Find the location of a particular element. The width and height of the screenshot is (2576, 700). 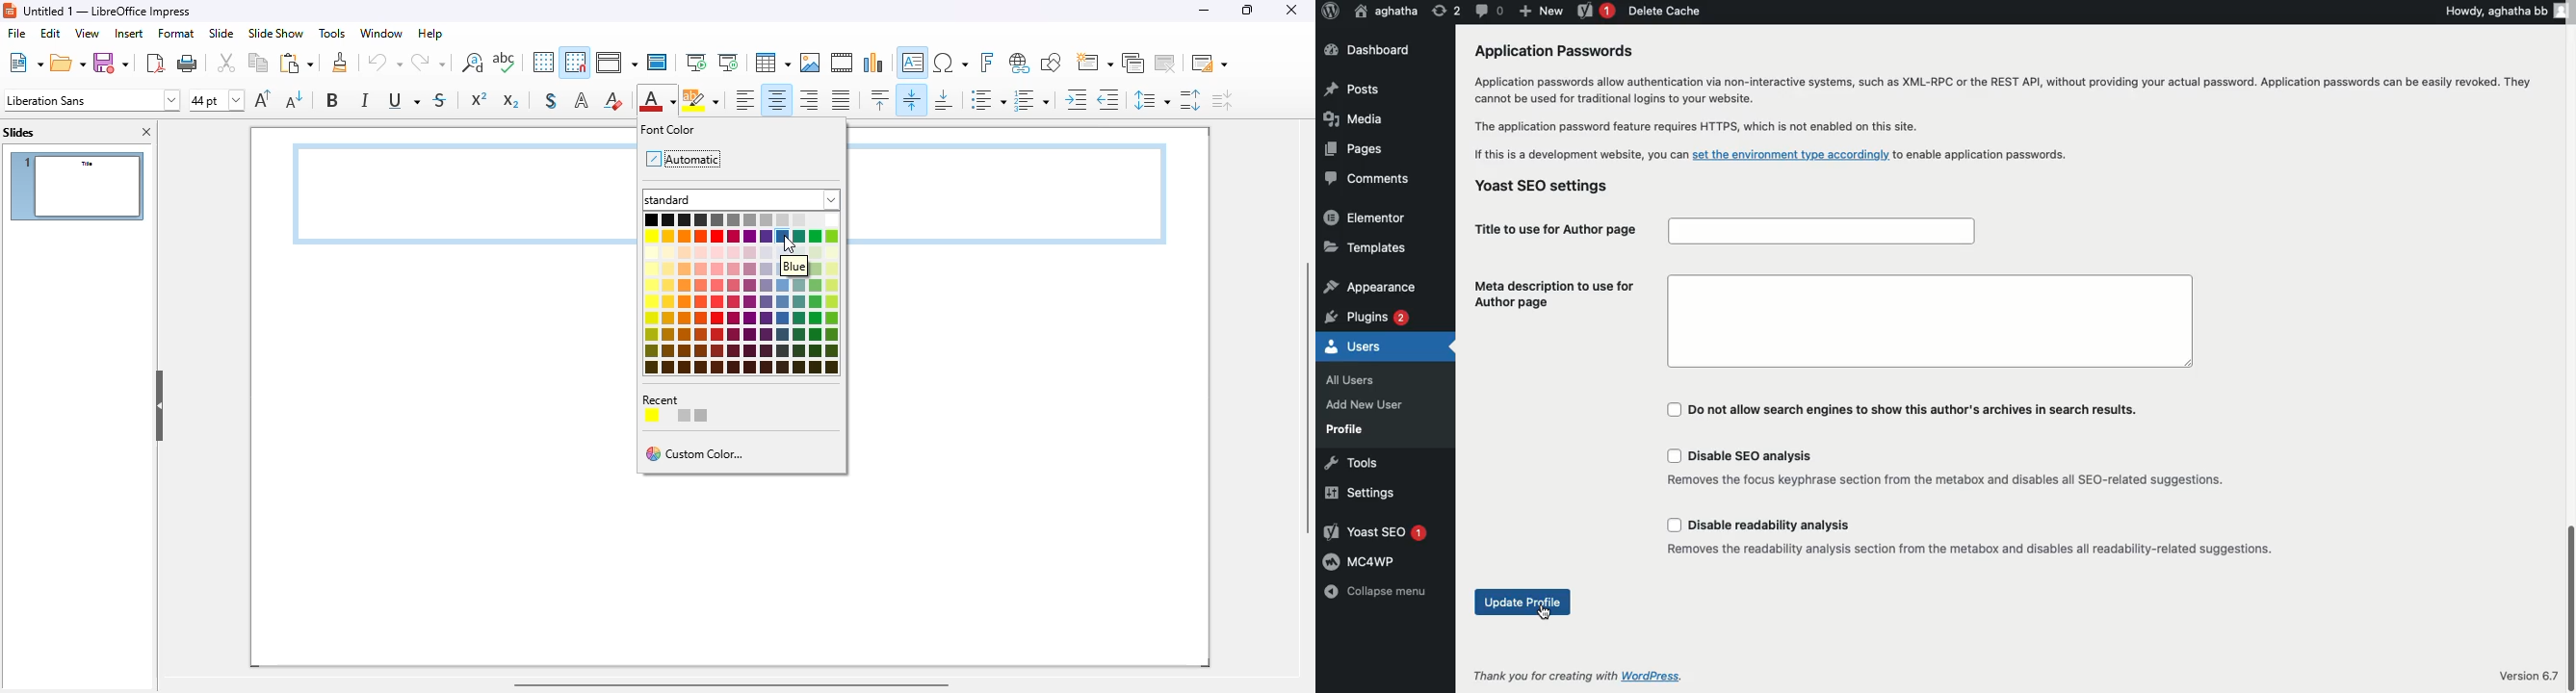

paste is located at coordinates (297, 63).